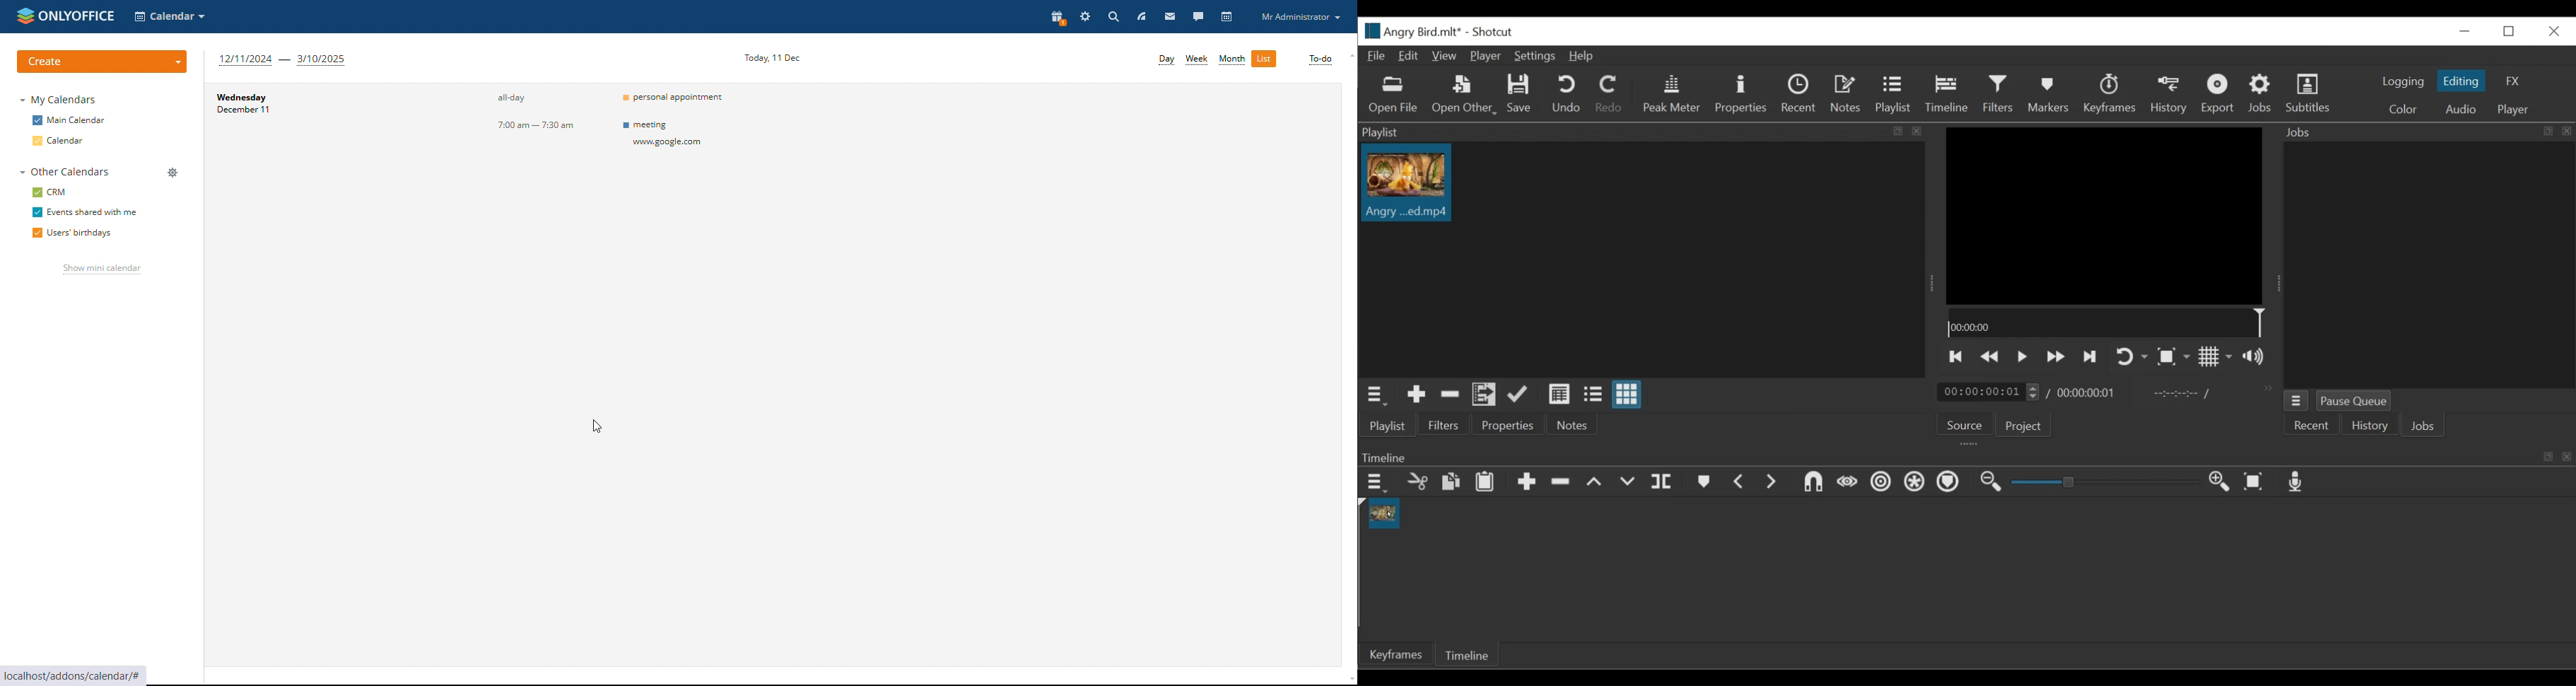 Image resolution: width=2576 pixels, height=700 pixels. What do you see at coordinates (1673, 95) in the screenshot?
I see `Peak master` at bounding box center [1673, 95].